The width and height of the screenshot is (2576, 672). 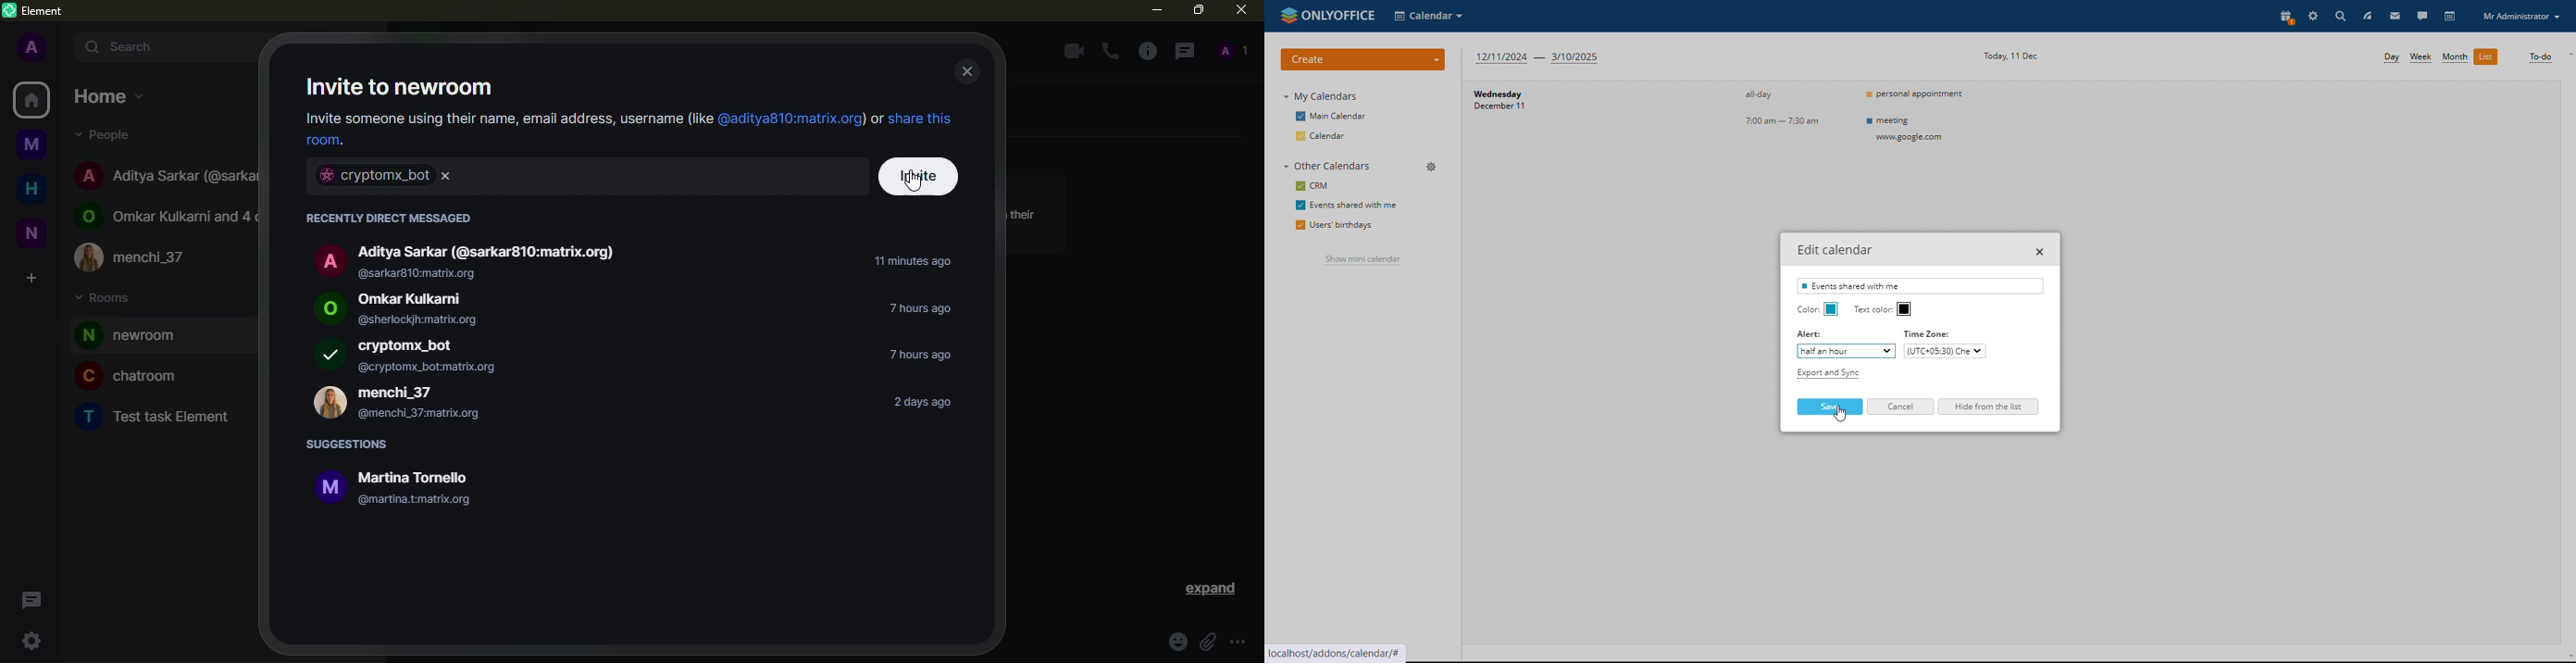 I want to click on myspace, so click(x=33, y=146).